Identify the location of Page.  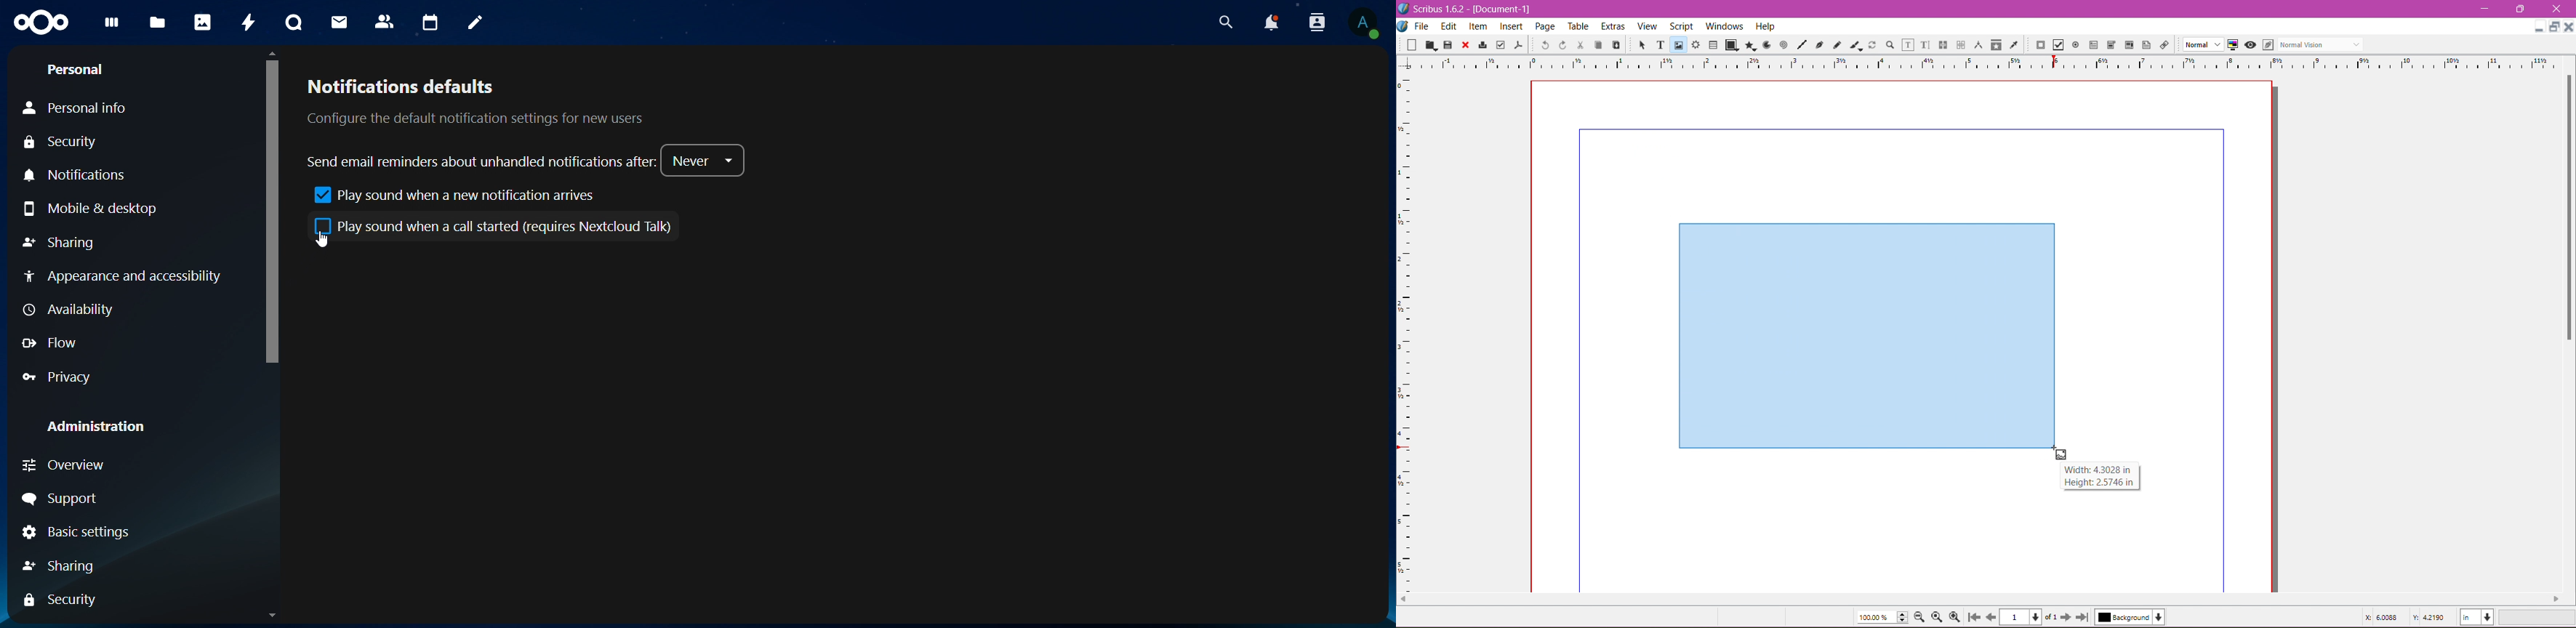
(1547, 27).